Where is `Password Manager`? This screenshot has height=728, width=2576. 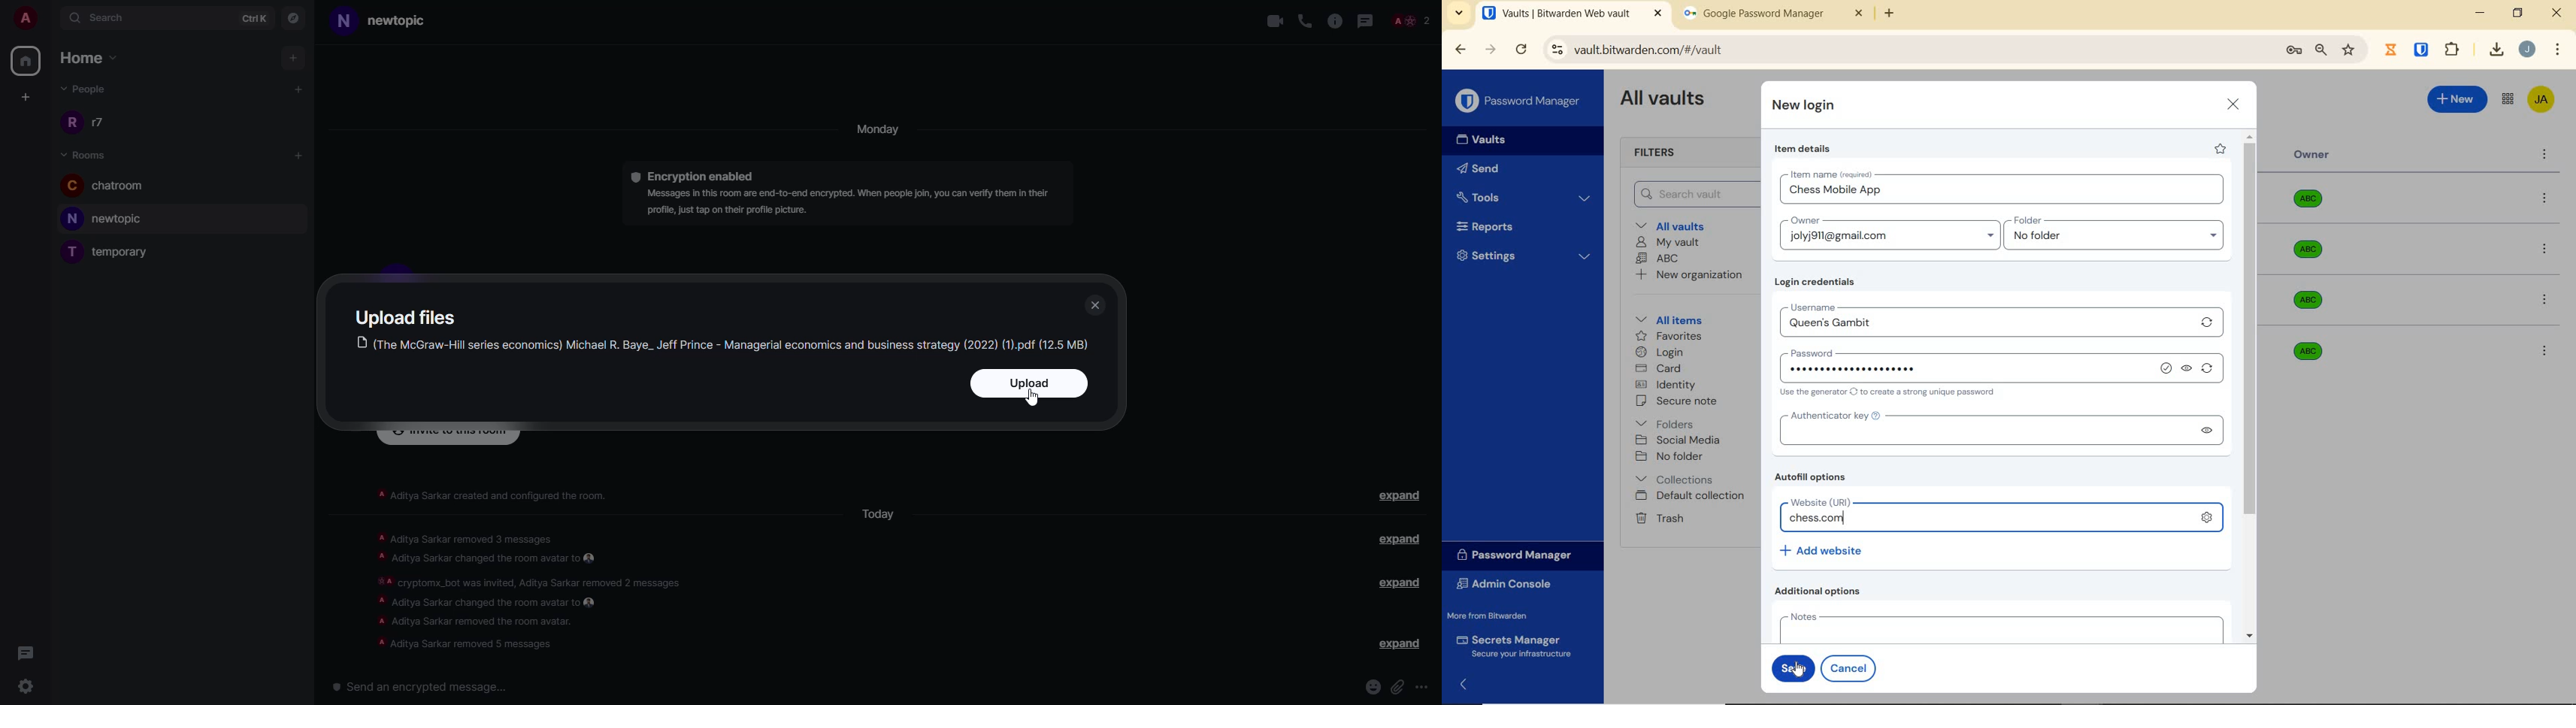 Password Manager is located at coordinates (1520, 102).